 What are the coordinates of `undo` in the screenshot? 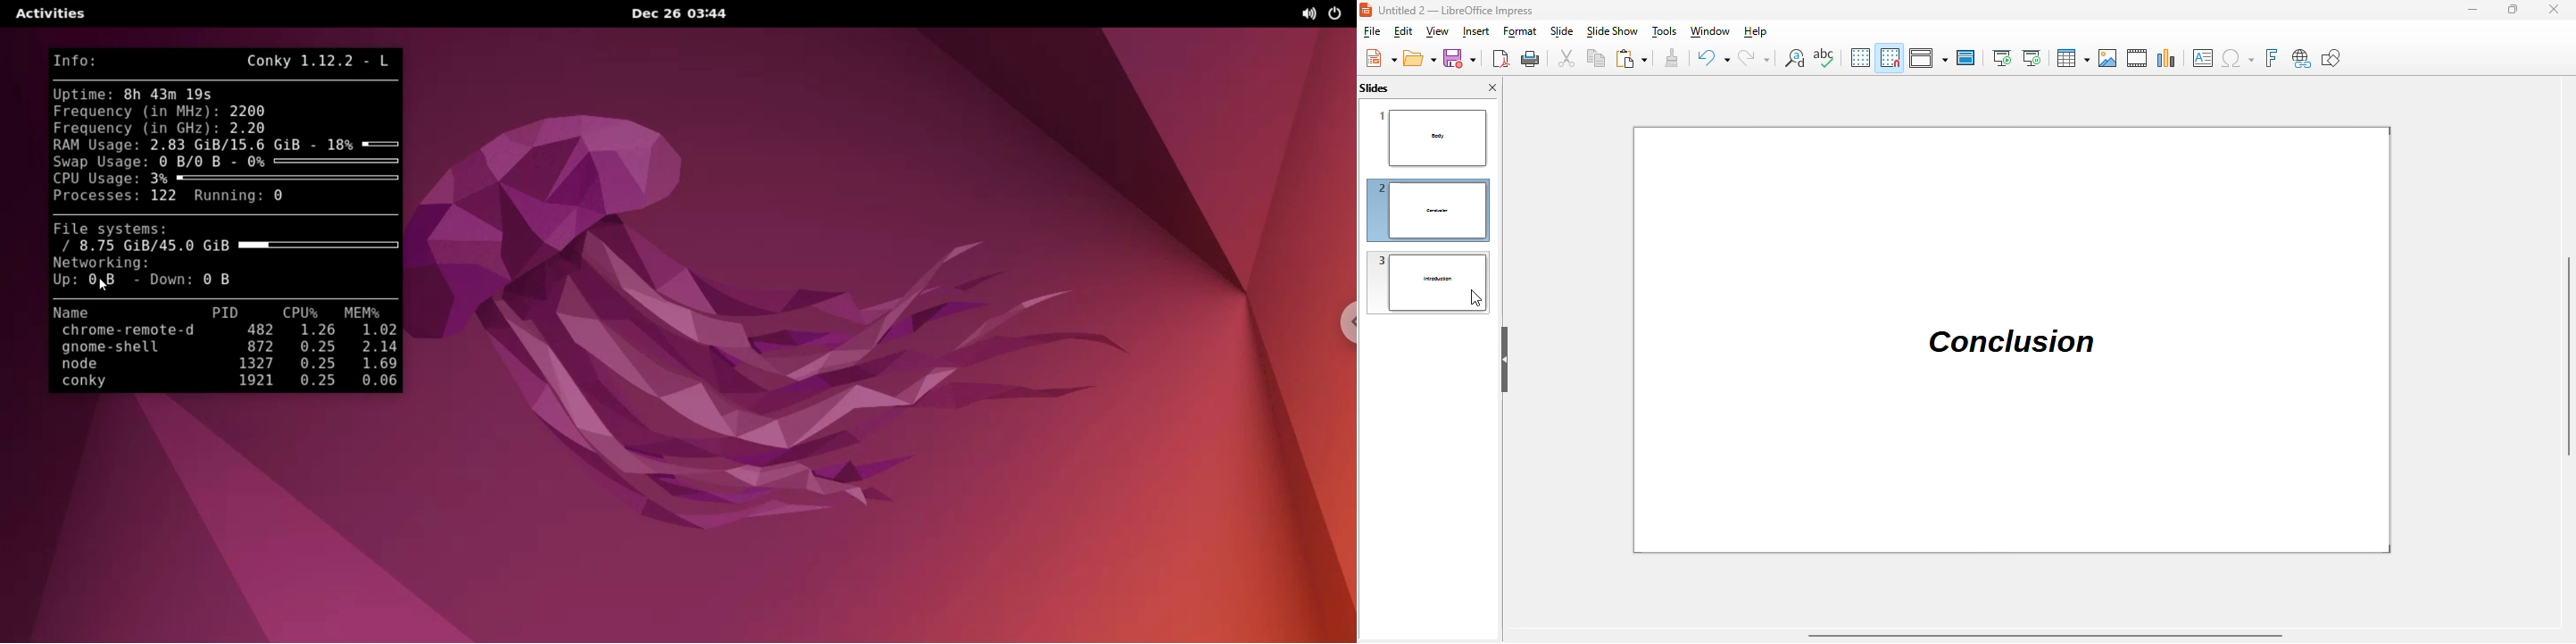 It's located at (1712, 57).